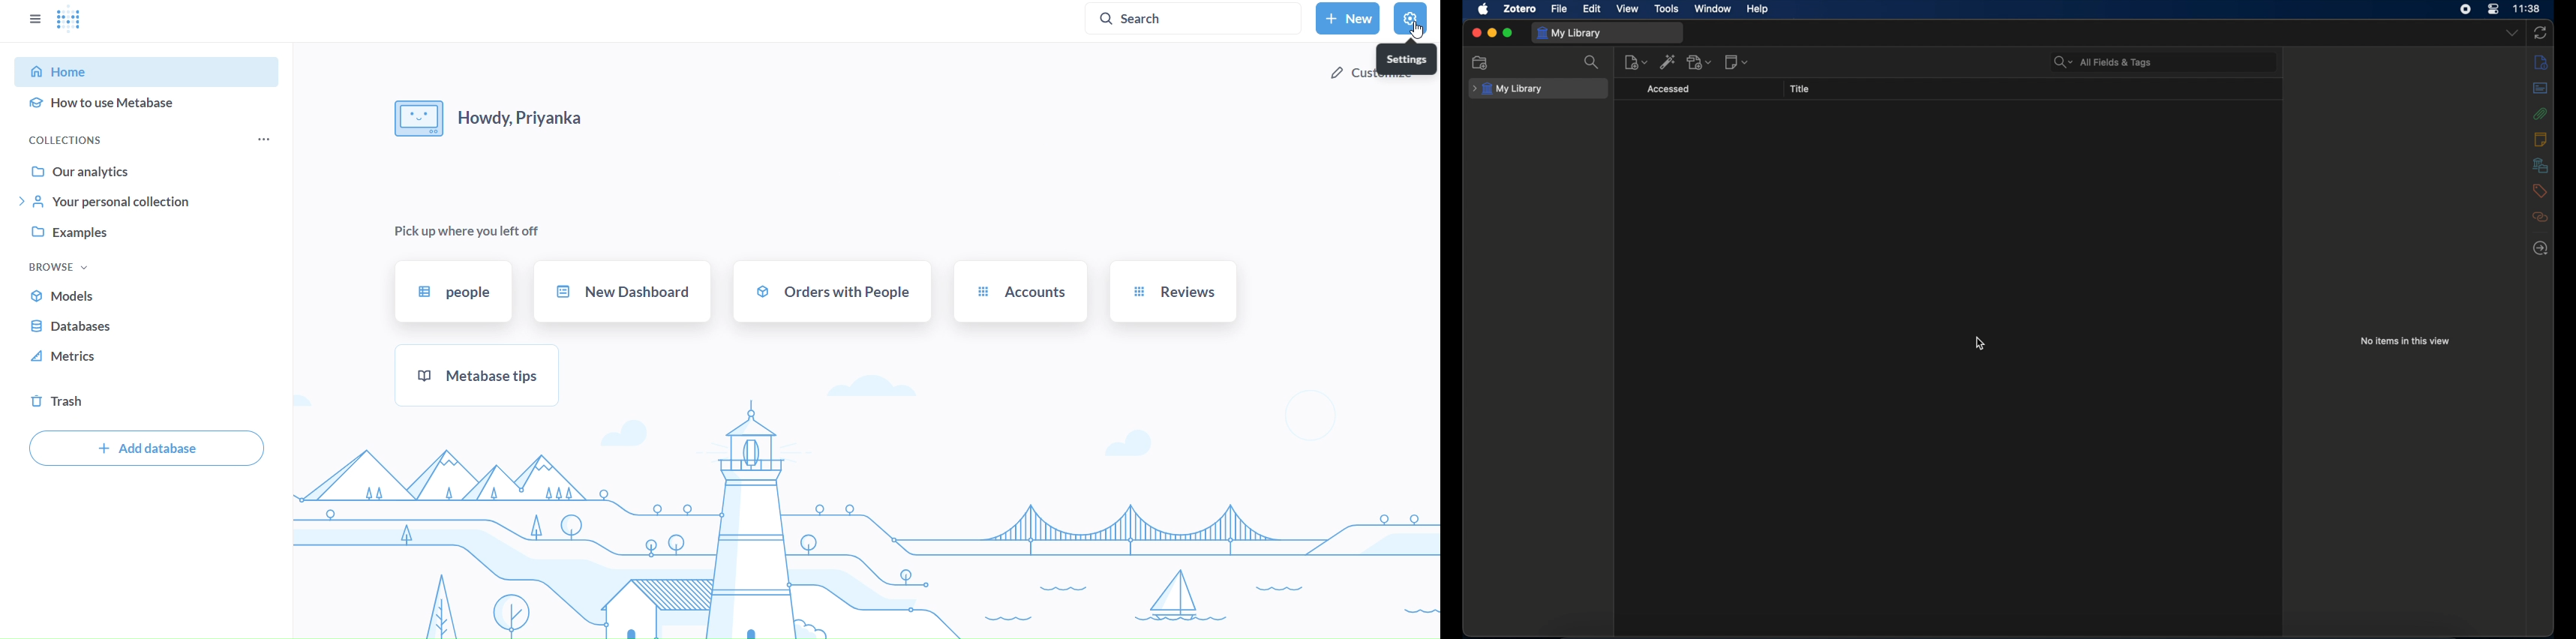  Describe the element at coordinates (1737, 62) in the screenshot. I see `new notes` at that location.